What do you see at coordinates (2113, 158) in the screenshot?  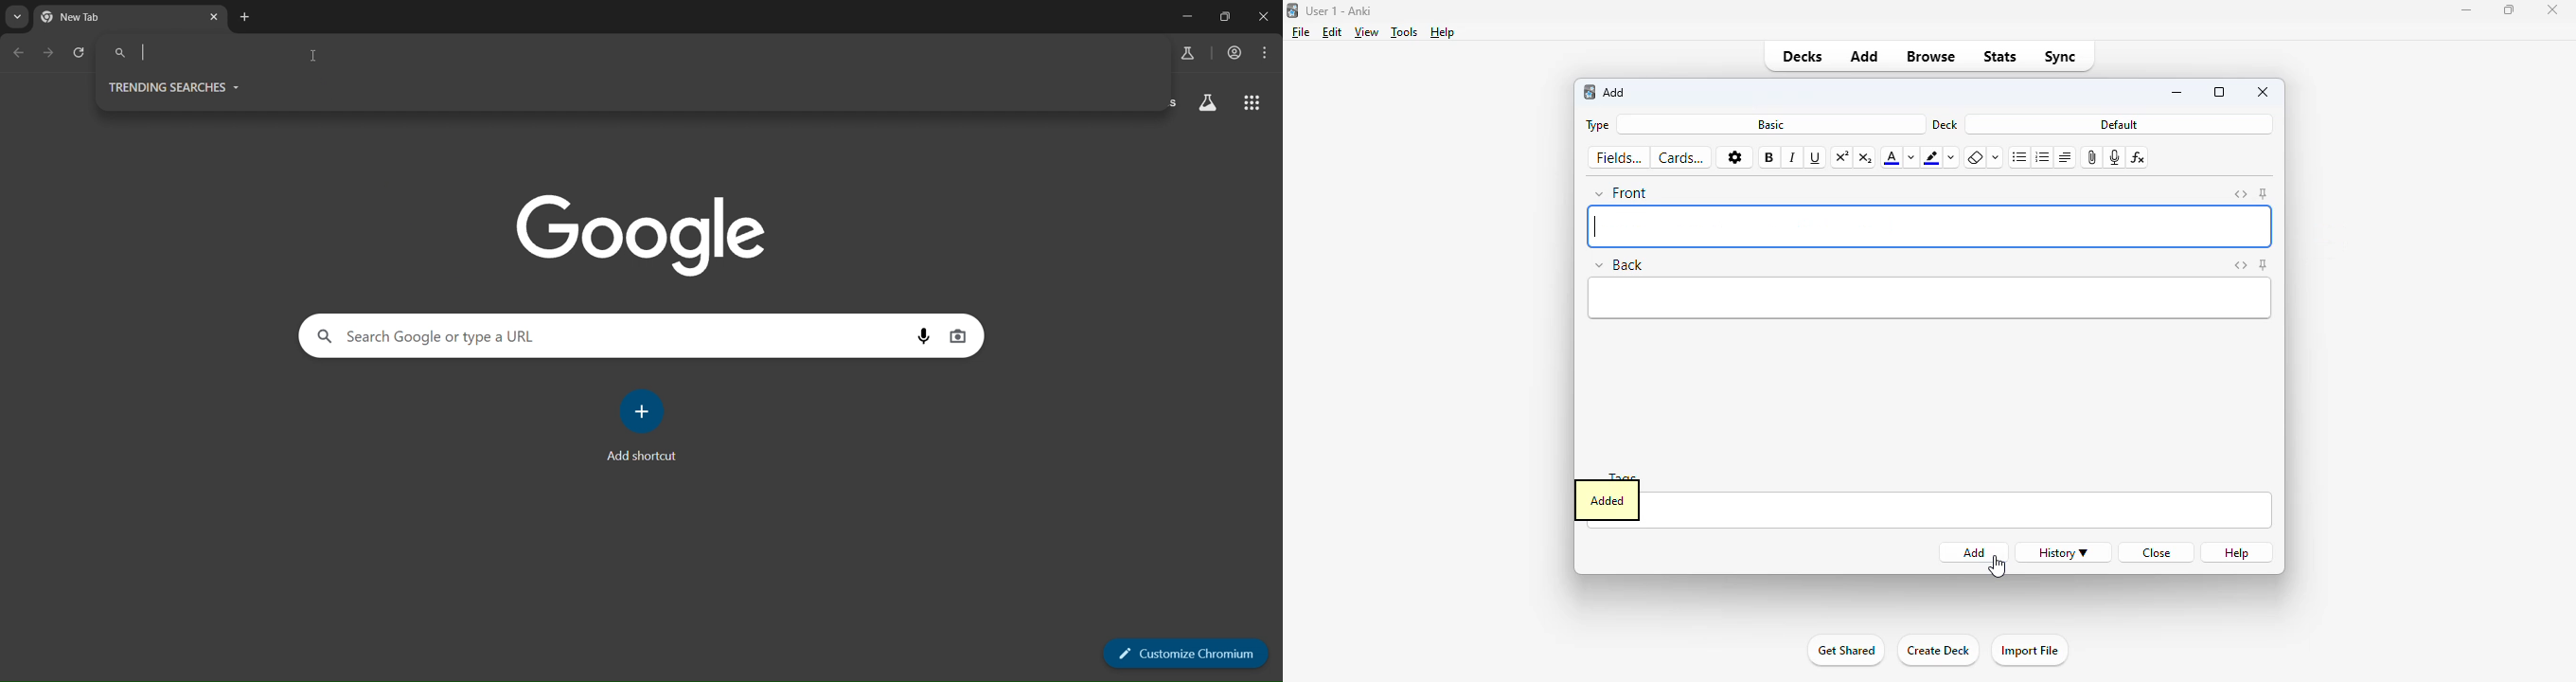 I see `record audio` at bounding box center [2113, 158].